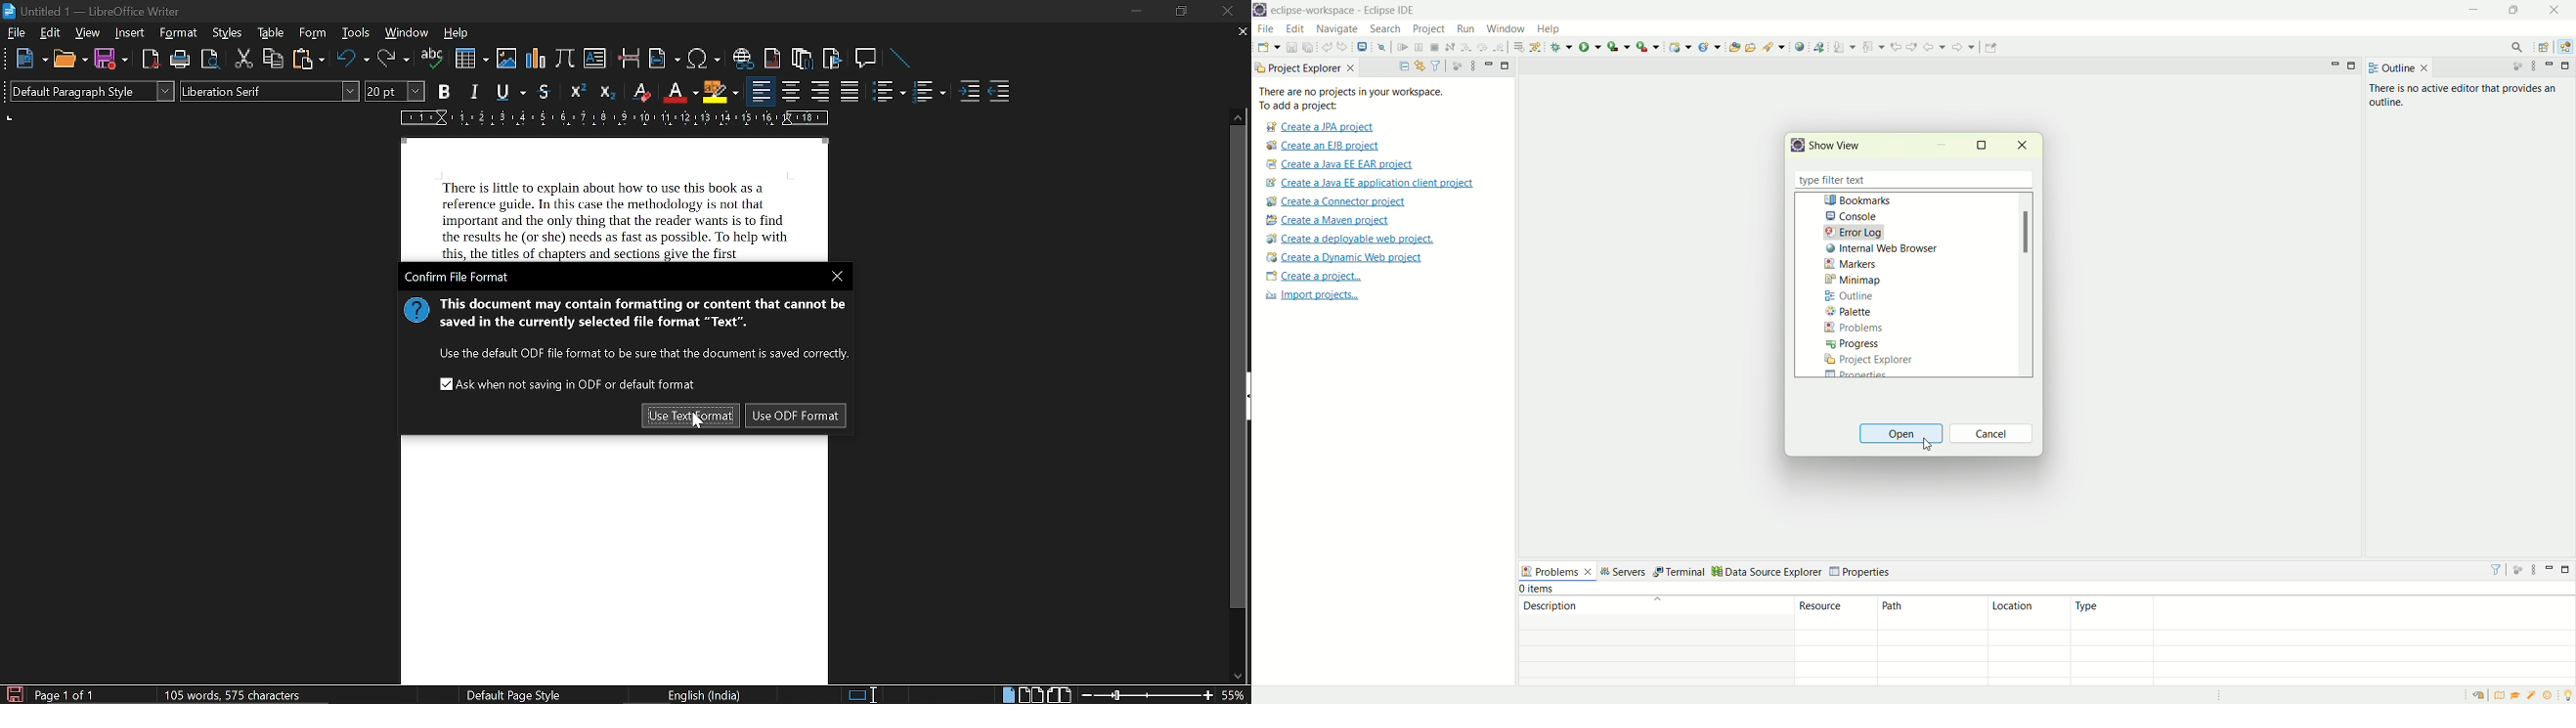 This screenshot has width=2576, height=728. What do you see at coordinates (544, 92) in the screenshot?
I see `strikethrough` at bounding box center [544, 92].